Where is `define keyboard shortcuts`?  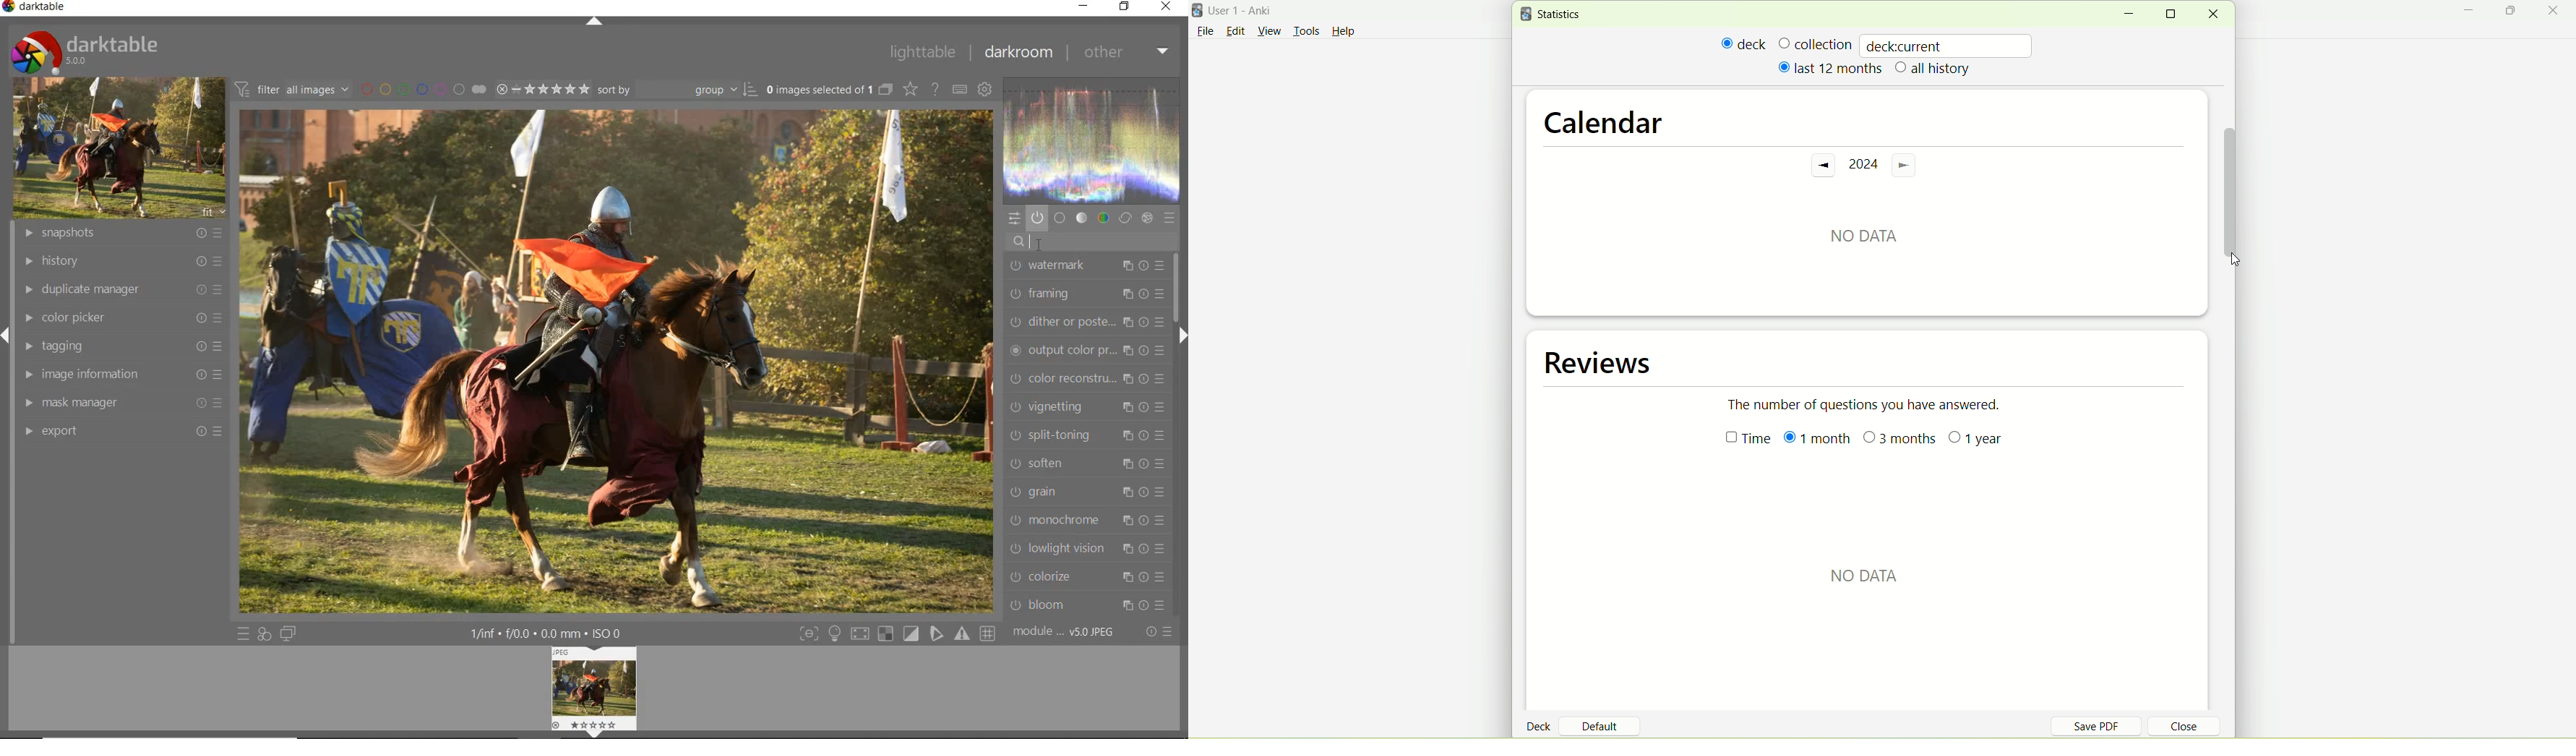 define keyboard shortcuts is located at coordinates (959, 90).